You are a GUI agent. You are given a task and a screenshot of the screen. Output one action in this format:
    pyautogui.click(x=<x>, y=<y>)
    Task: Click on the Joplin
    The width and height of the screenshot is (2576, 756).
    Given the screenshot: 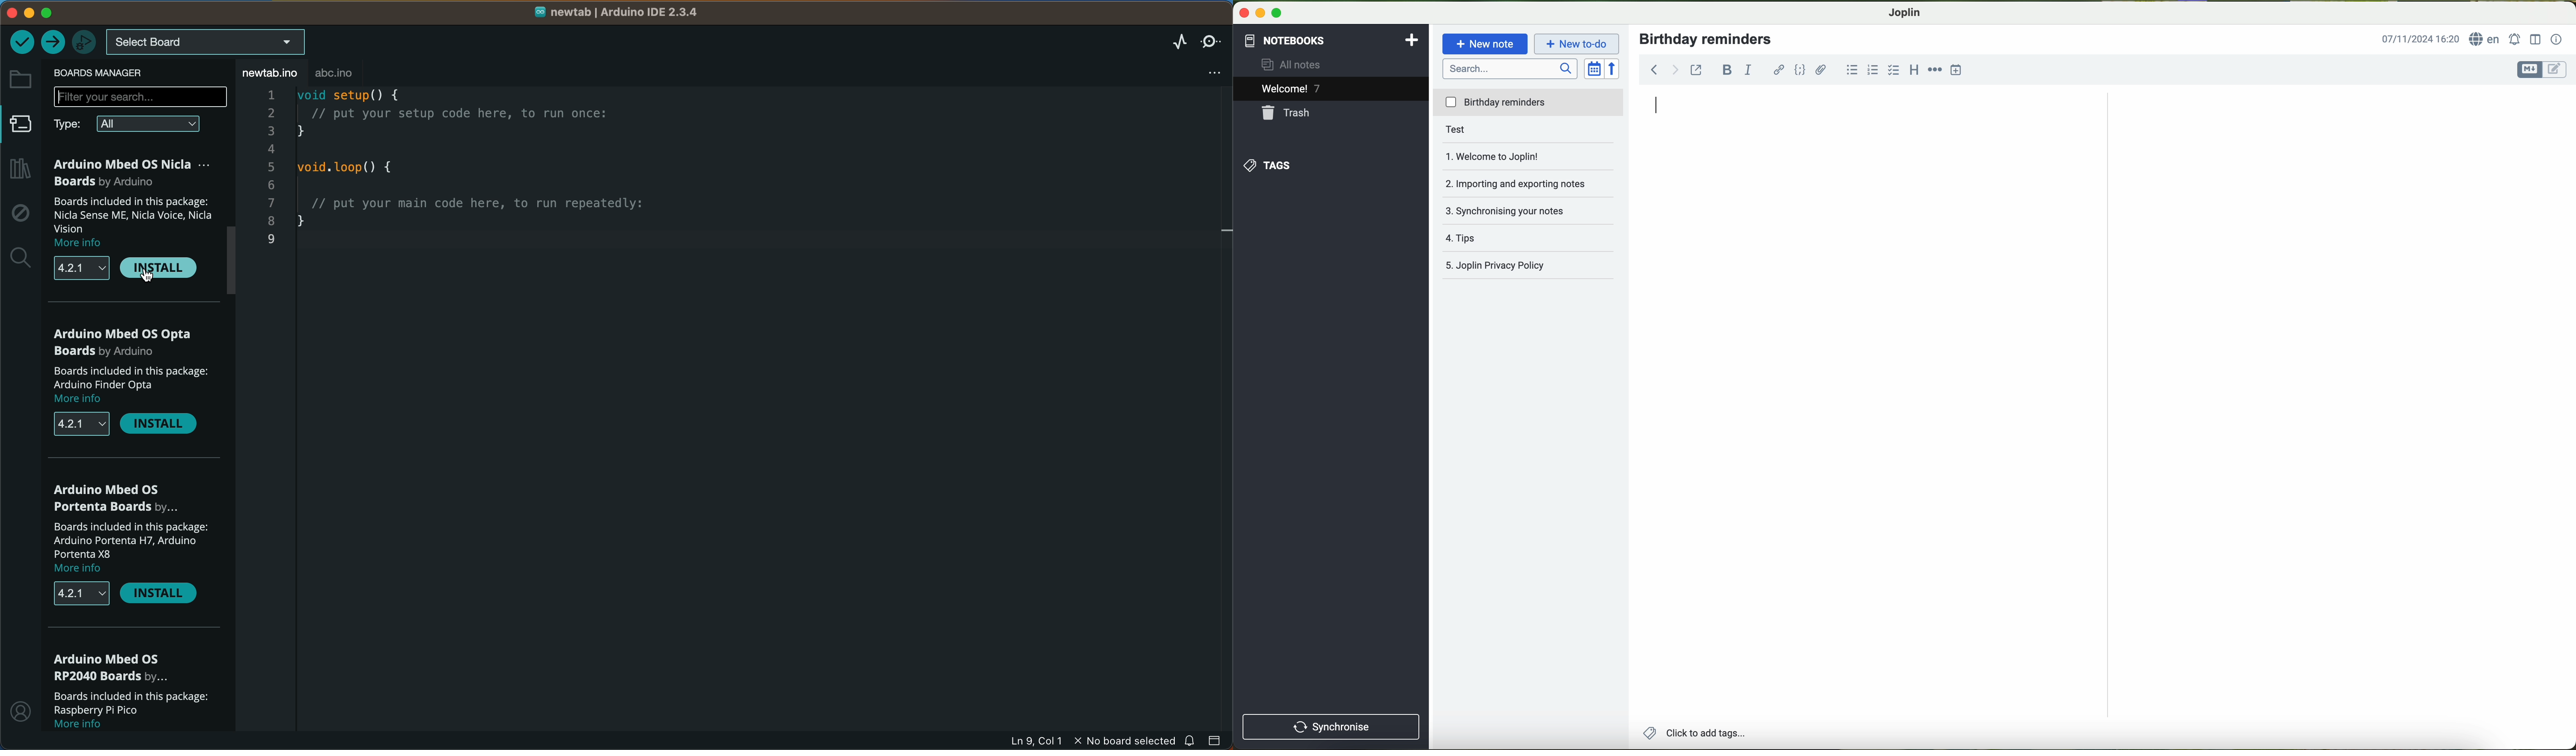 What is the action you would take?
    pyautogui.click(x=1905, y=14)
    